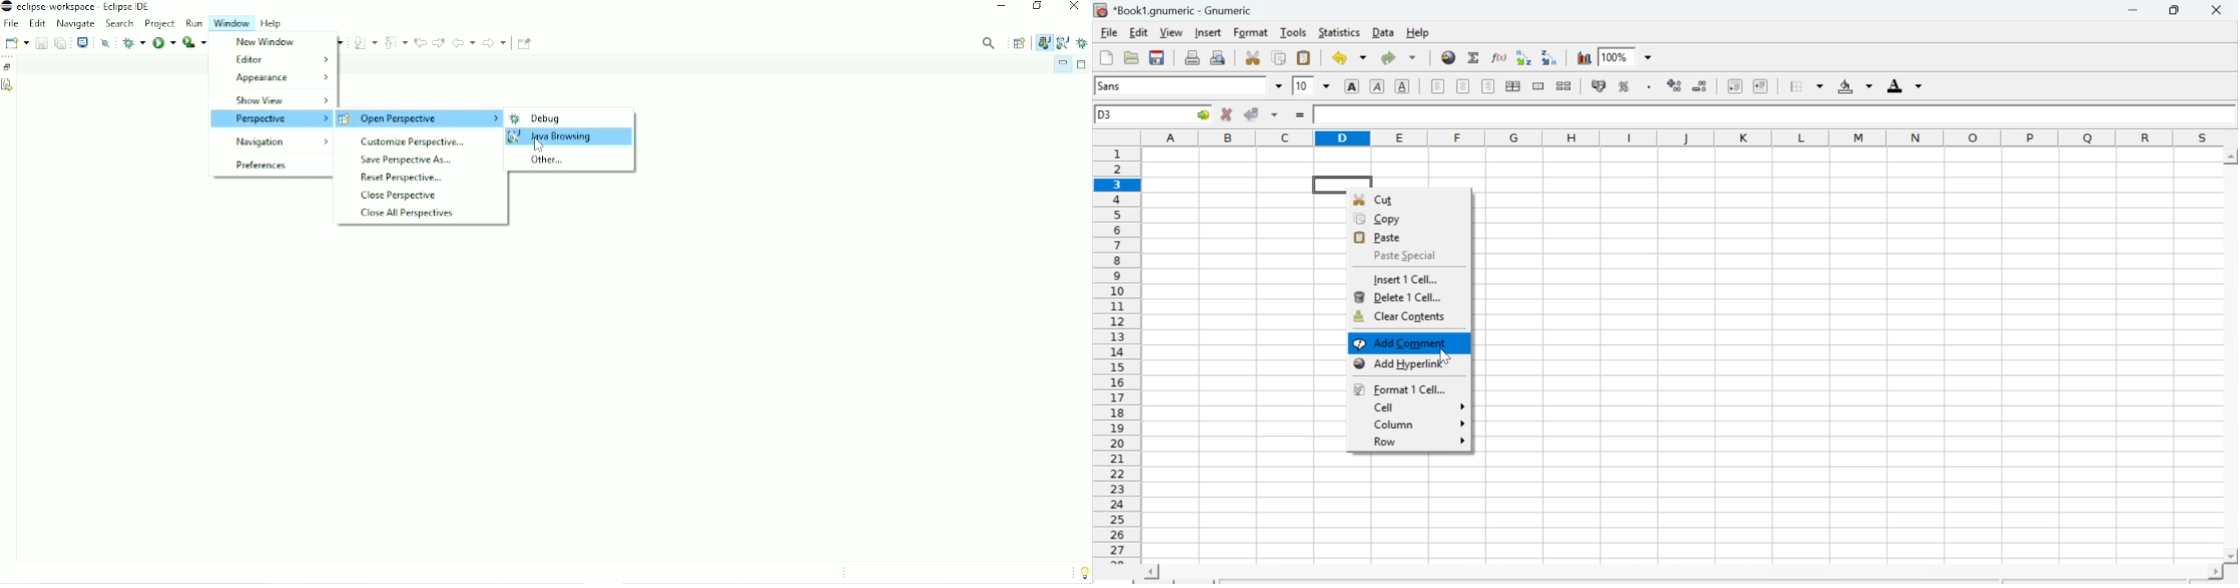 The height and width of the screenshot is (588, 2240). I want to click on Delete 1 cell, so click(1401, 297).